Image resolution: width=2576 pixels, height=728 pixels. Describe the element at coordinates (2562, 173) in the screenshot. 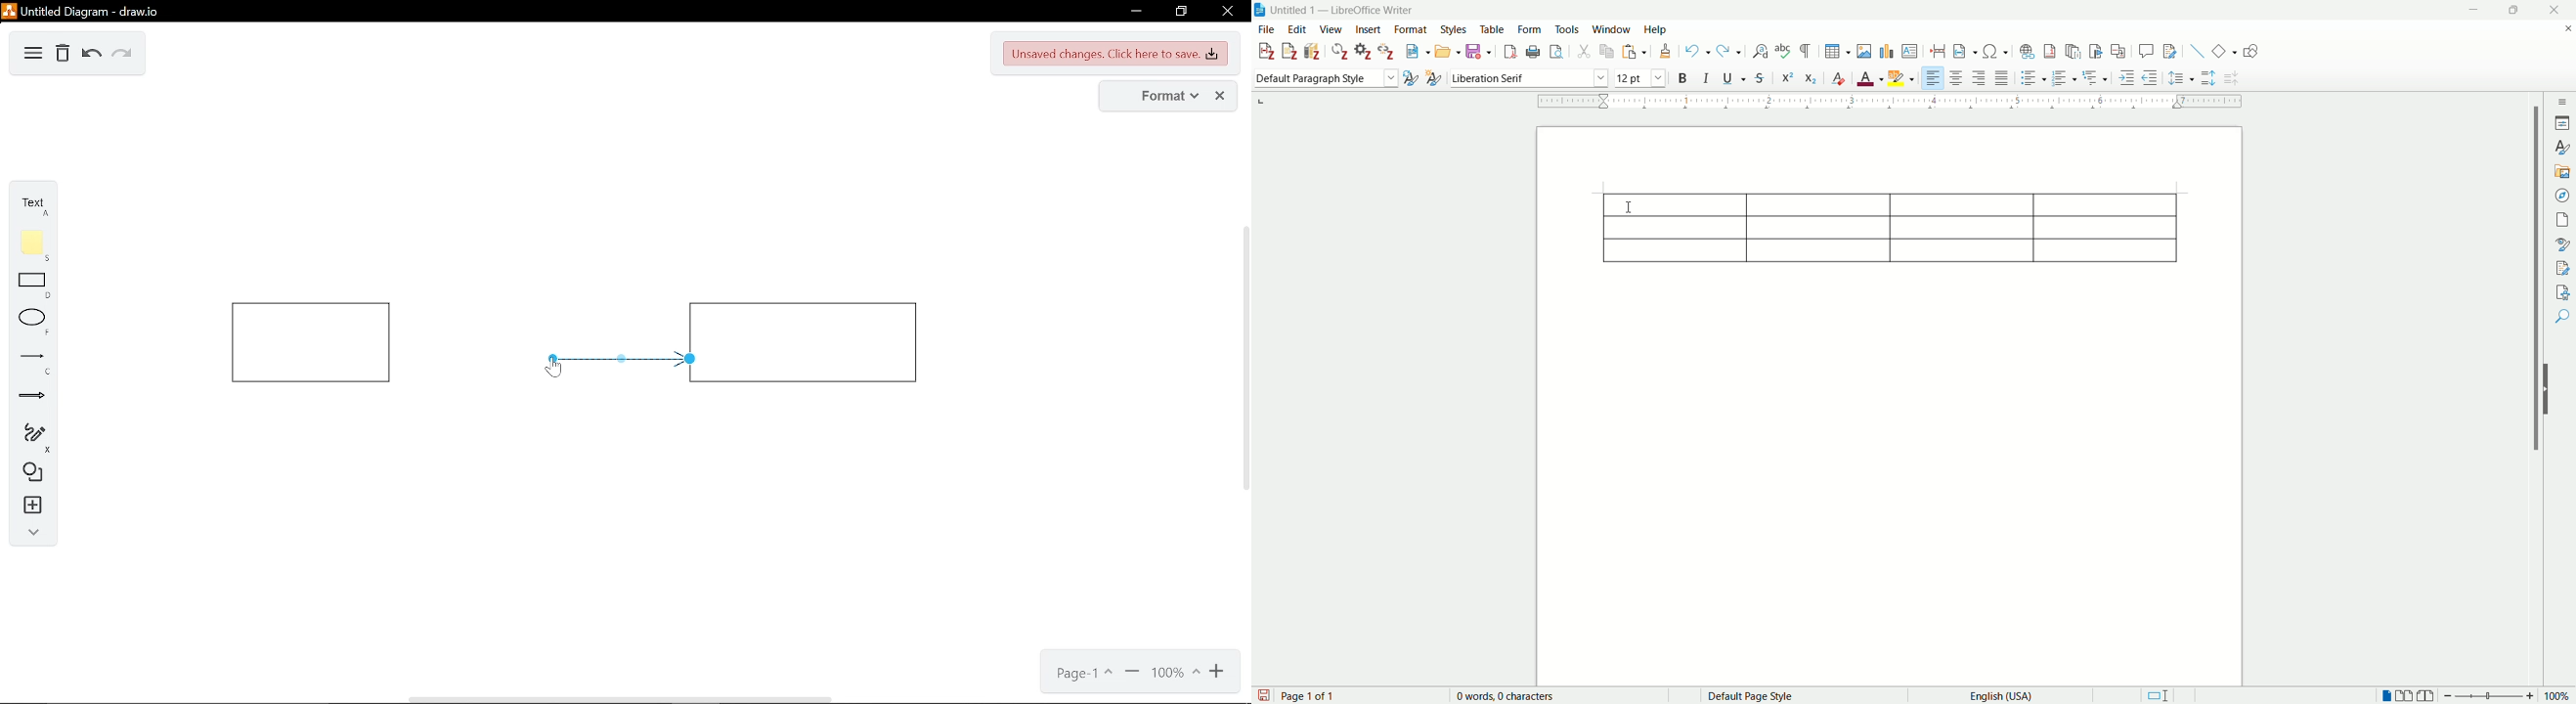

I see `gallery` at that location.